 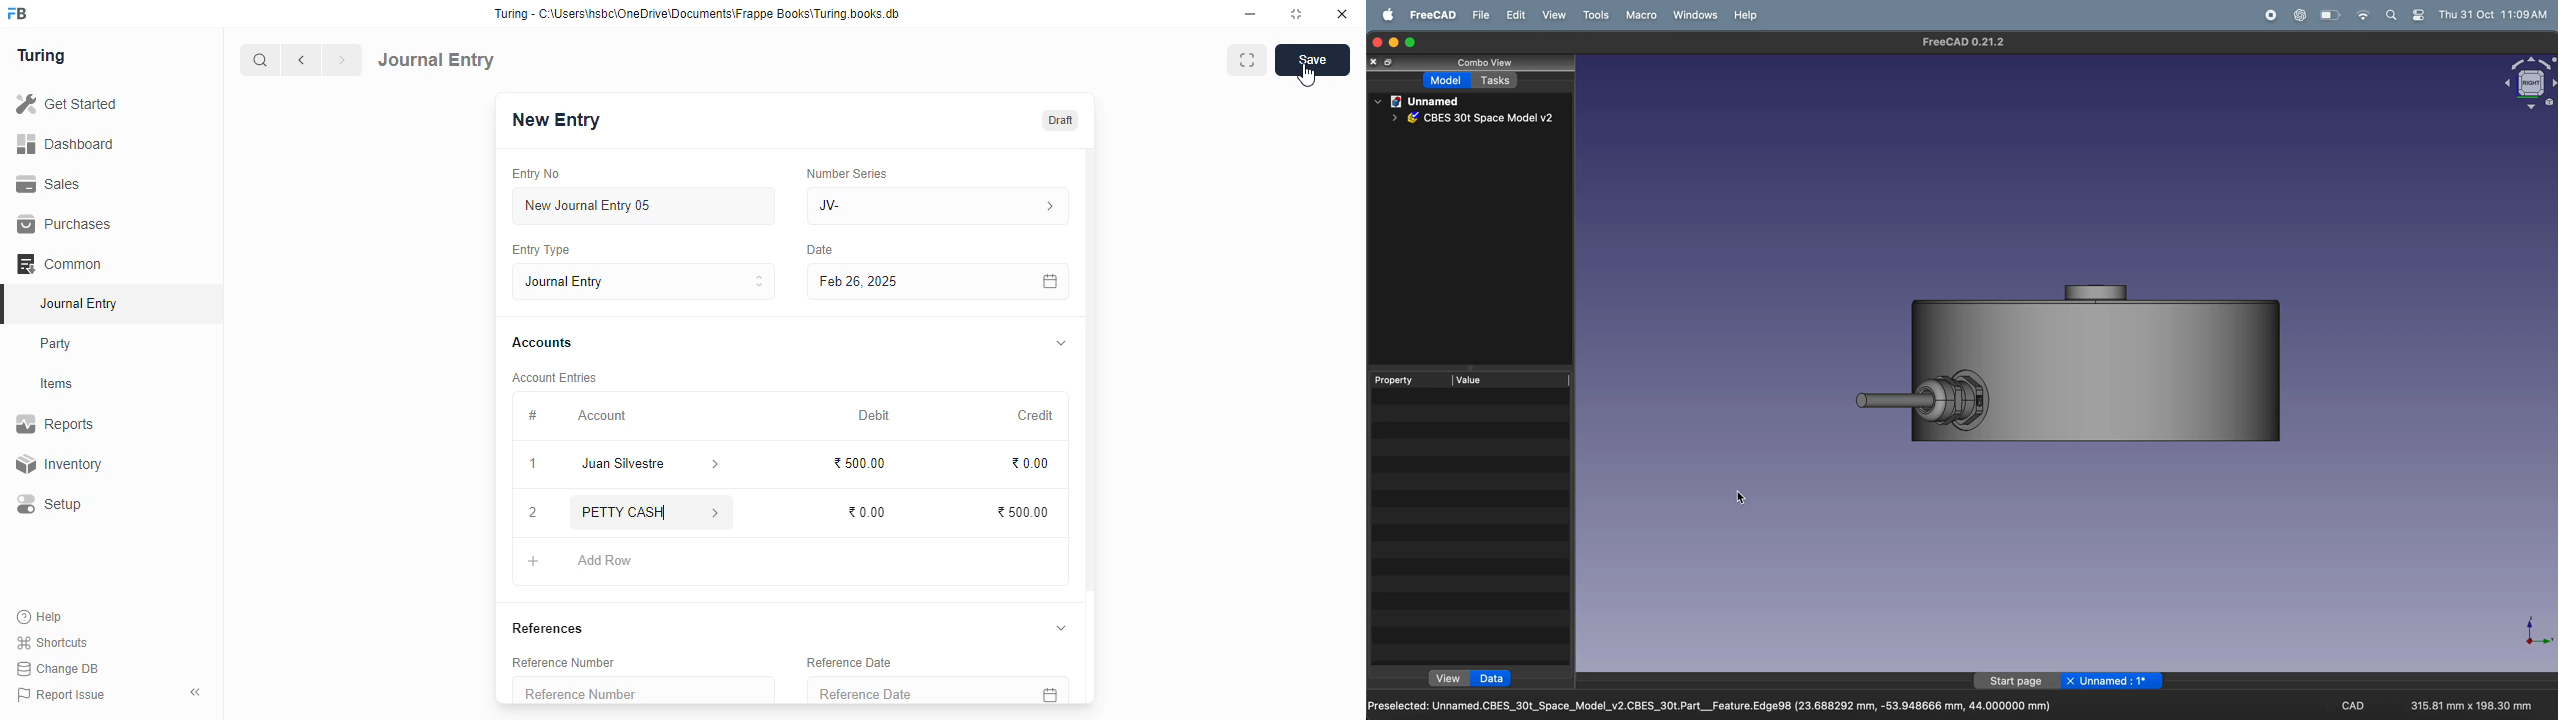 I want to click on search, so click(x=261, y=60).